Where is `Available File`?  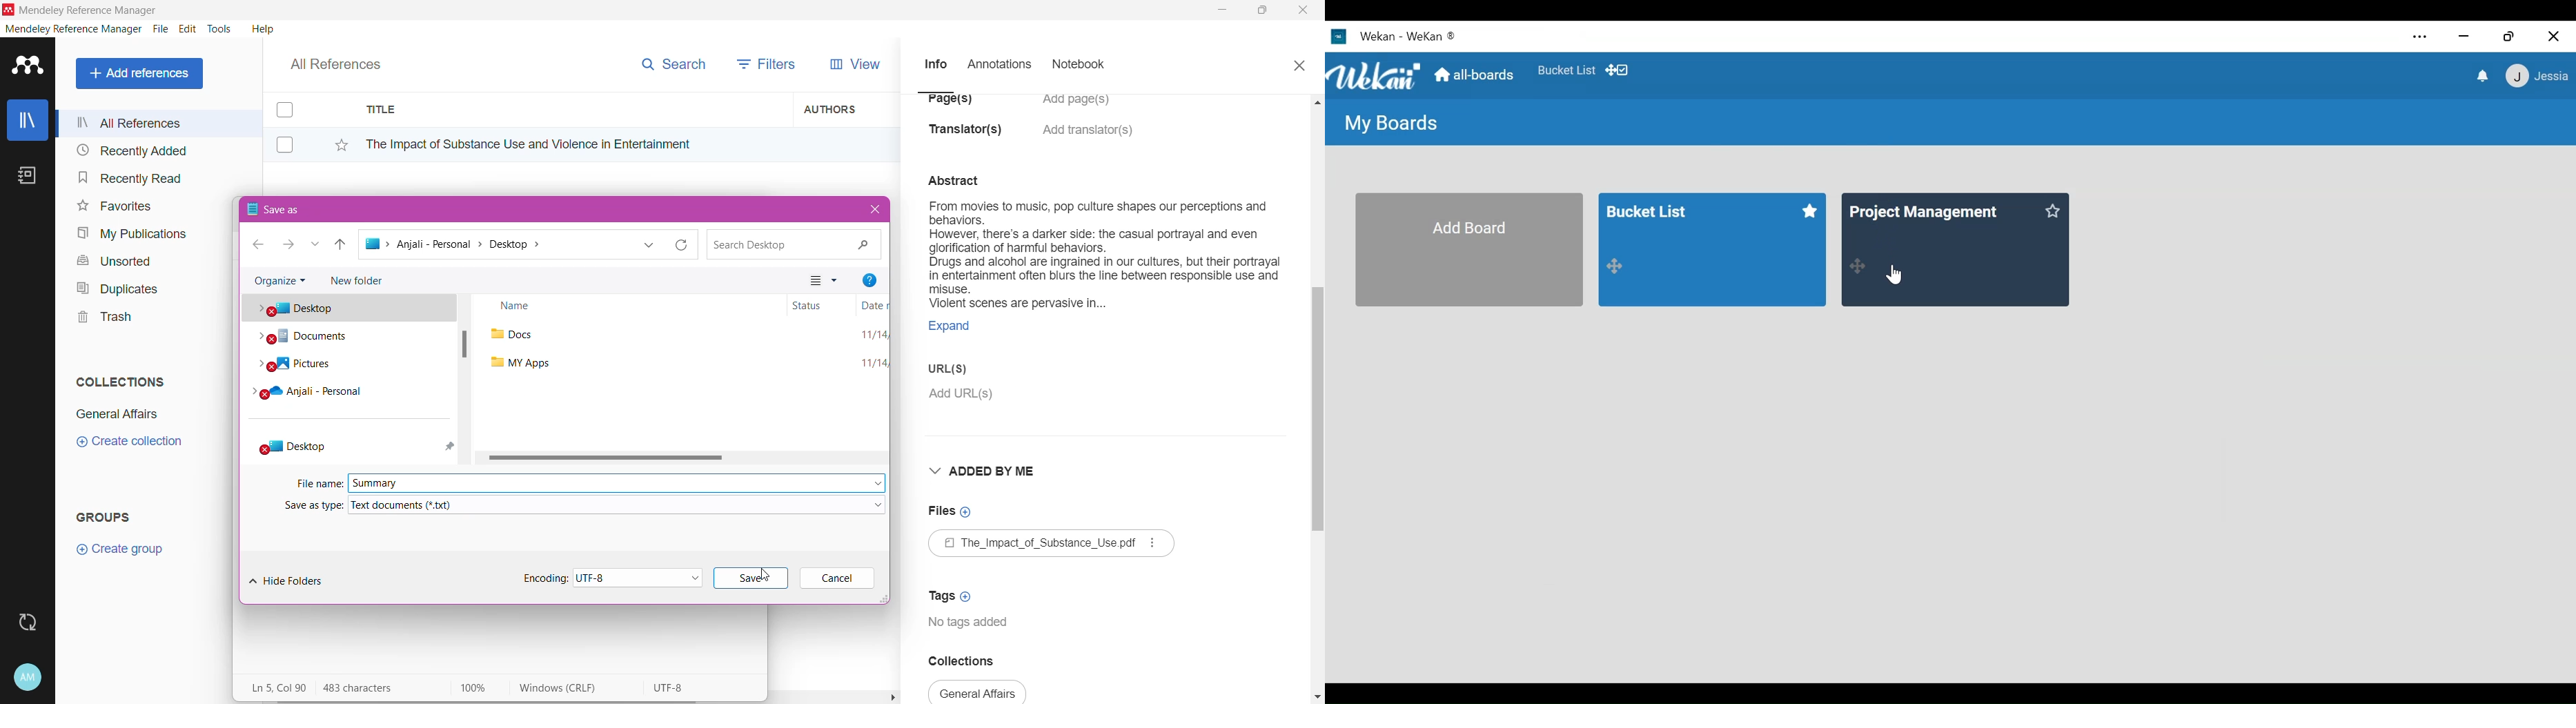
Available File is located at coordinates (1053, 545).